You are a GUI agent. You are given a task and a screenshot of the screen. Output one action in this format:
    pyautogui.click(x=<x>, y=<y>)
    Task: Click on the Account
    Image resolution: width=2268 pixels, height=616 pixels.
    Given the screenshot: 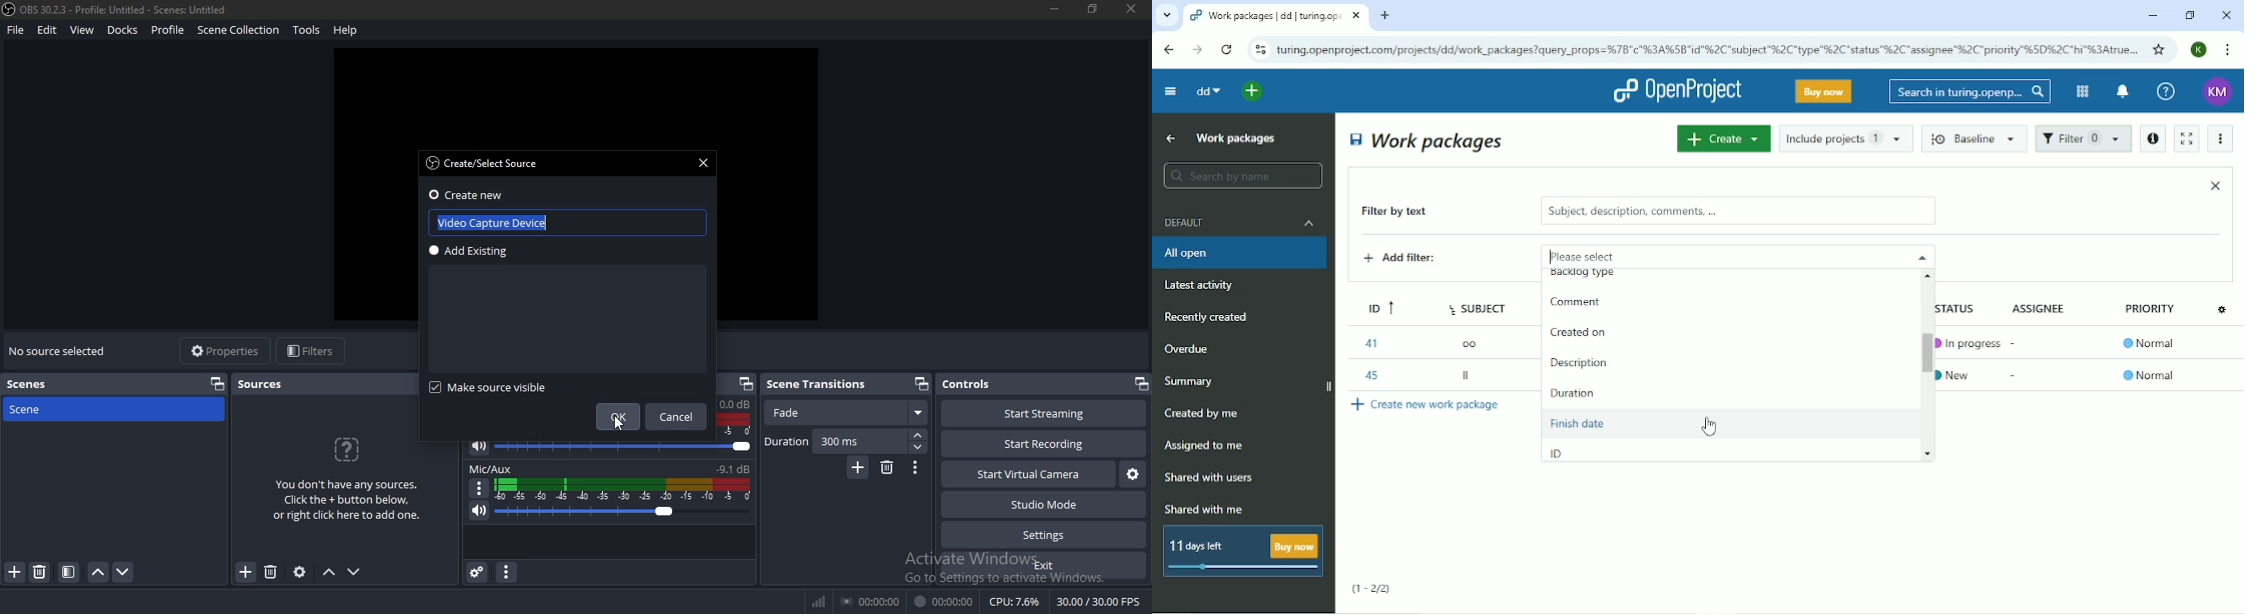 What is the action you would take?
    pyautogui.click(x=2200, y=49)
    